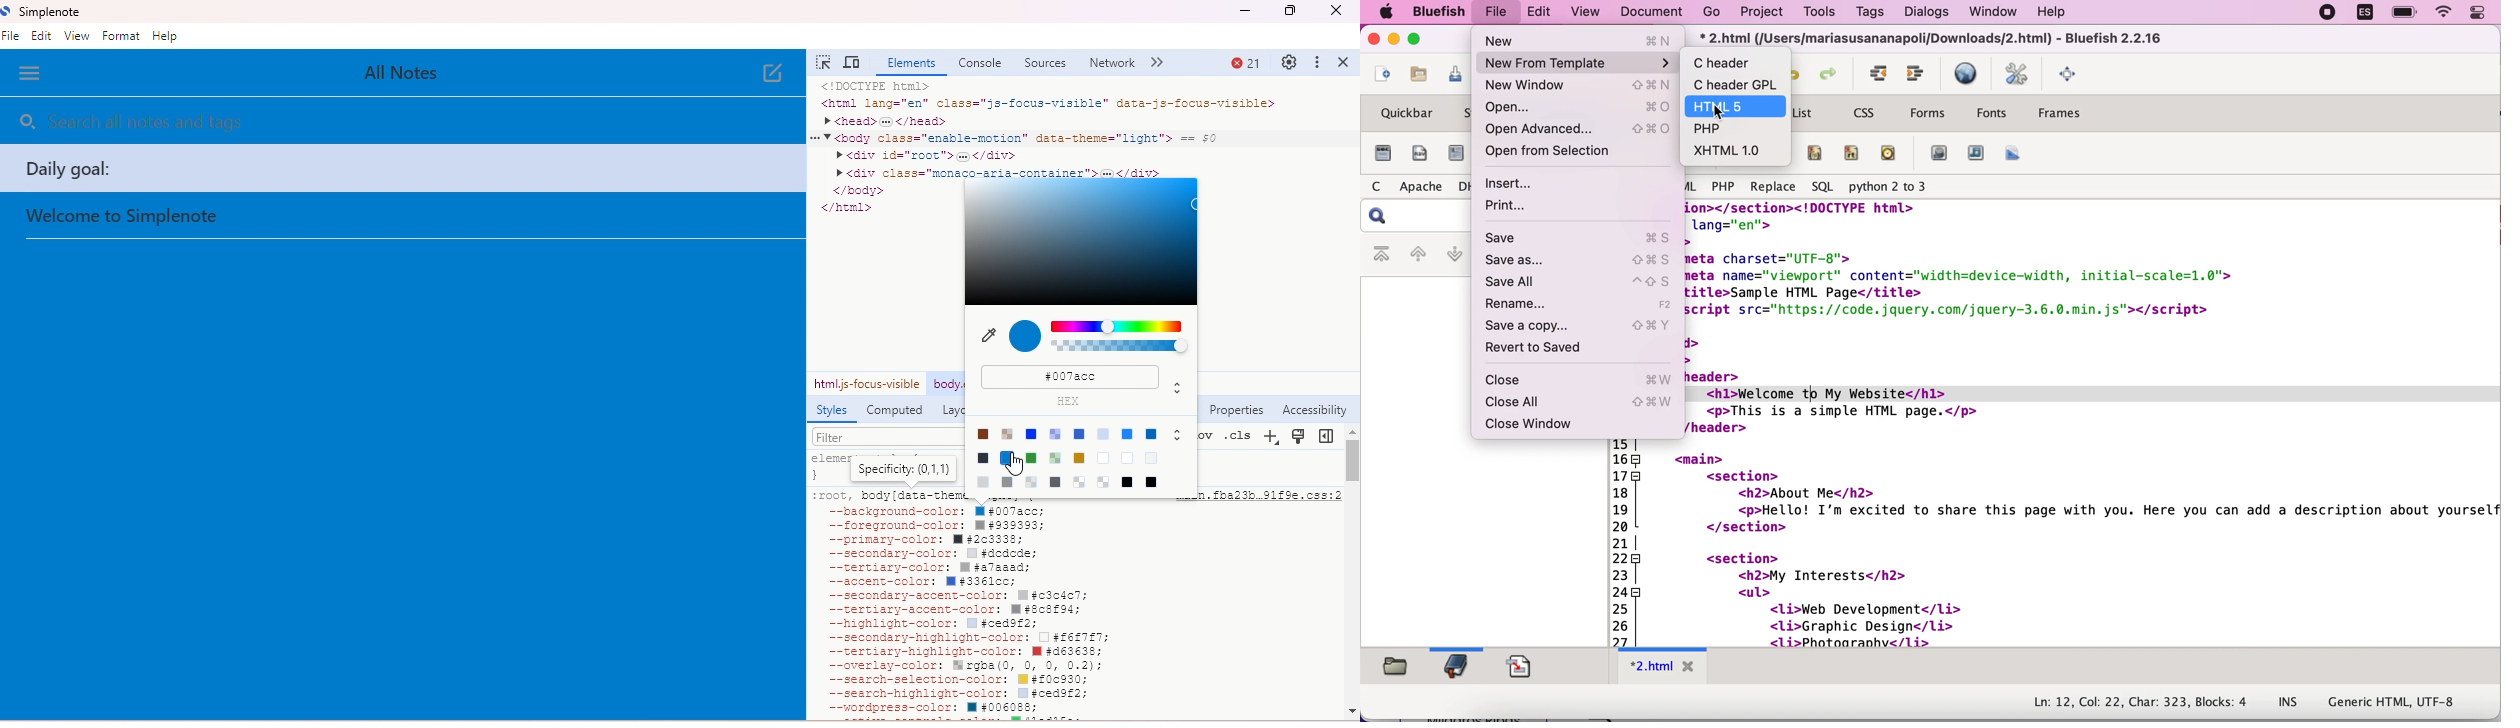 The width and height of the screenshot is (2520, 728). I want to click on secondary-accent-color, so click(955, 597).